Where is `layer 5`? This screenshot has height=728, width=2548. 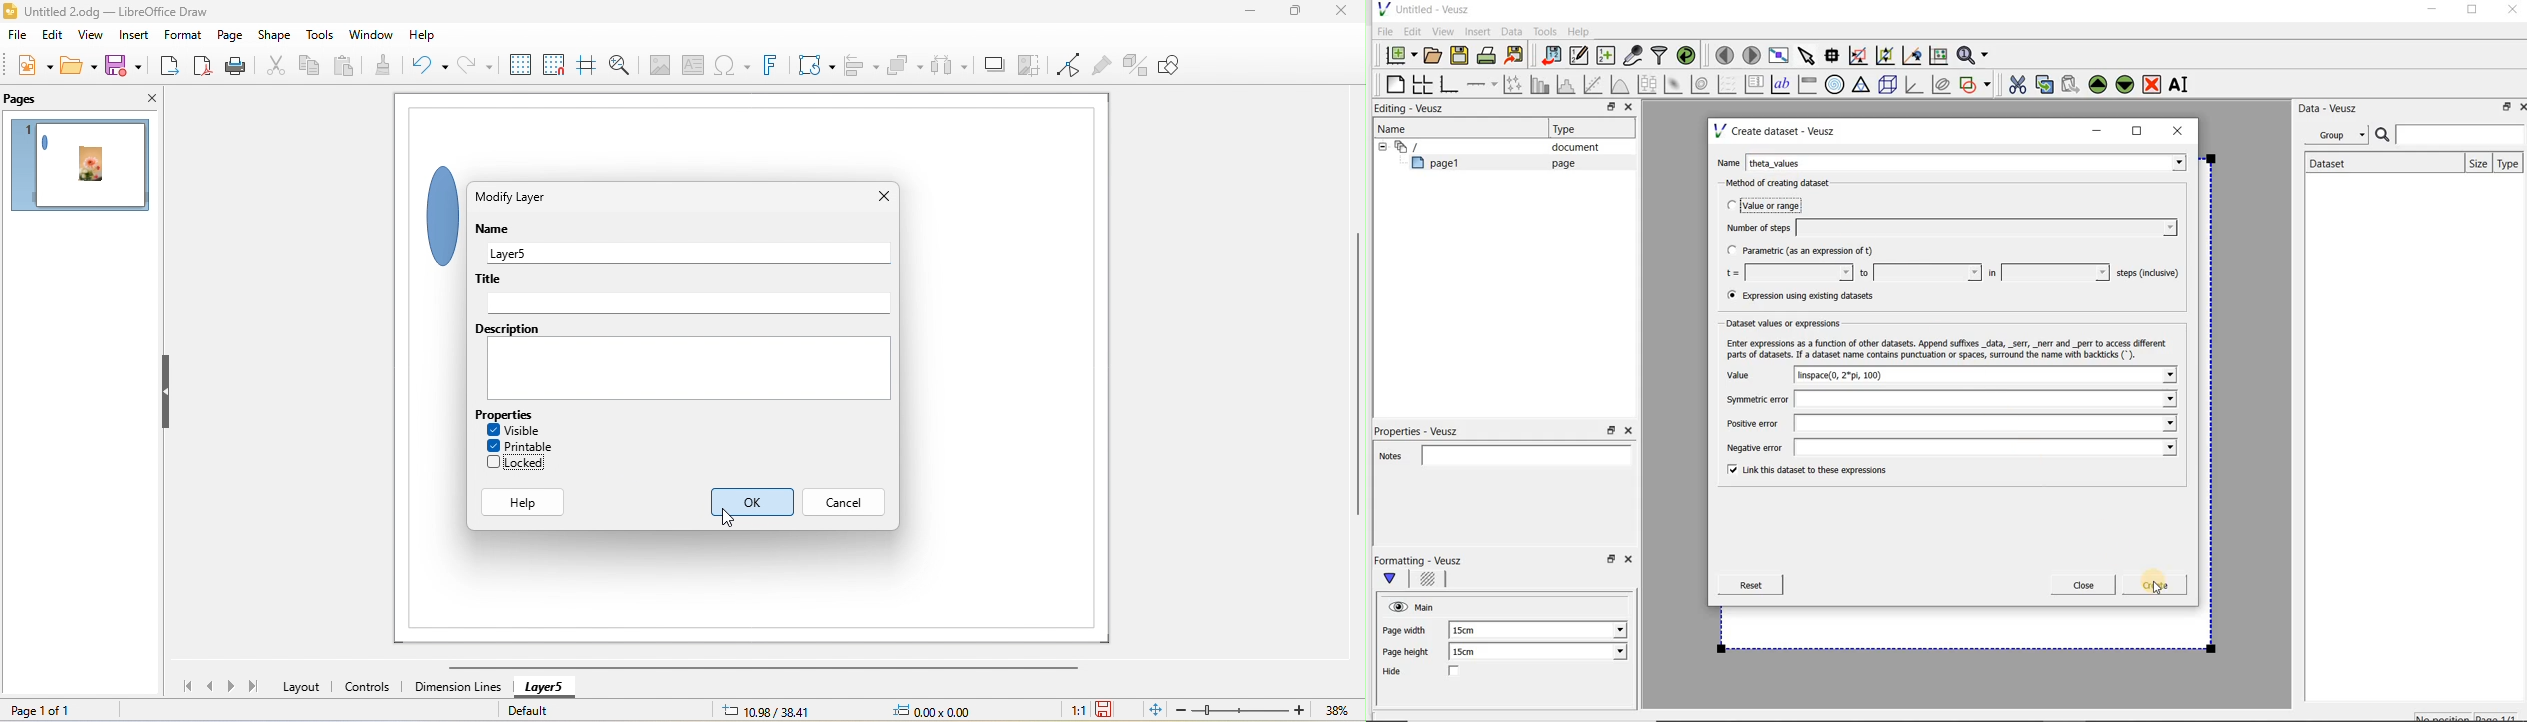
layer 5 is located at coordinates (544, 689).